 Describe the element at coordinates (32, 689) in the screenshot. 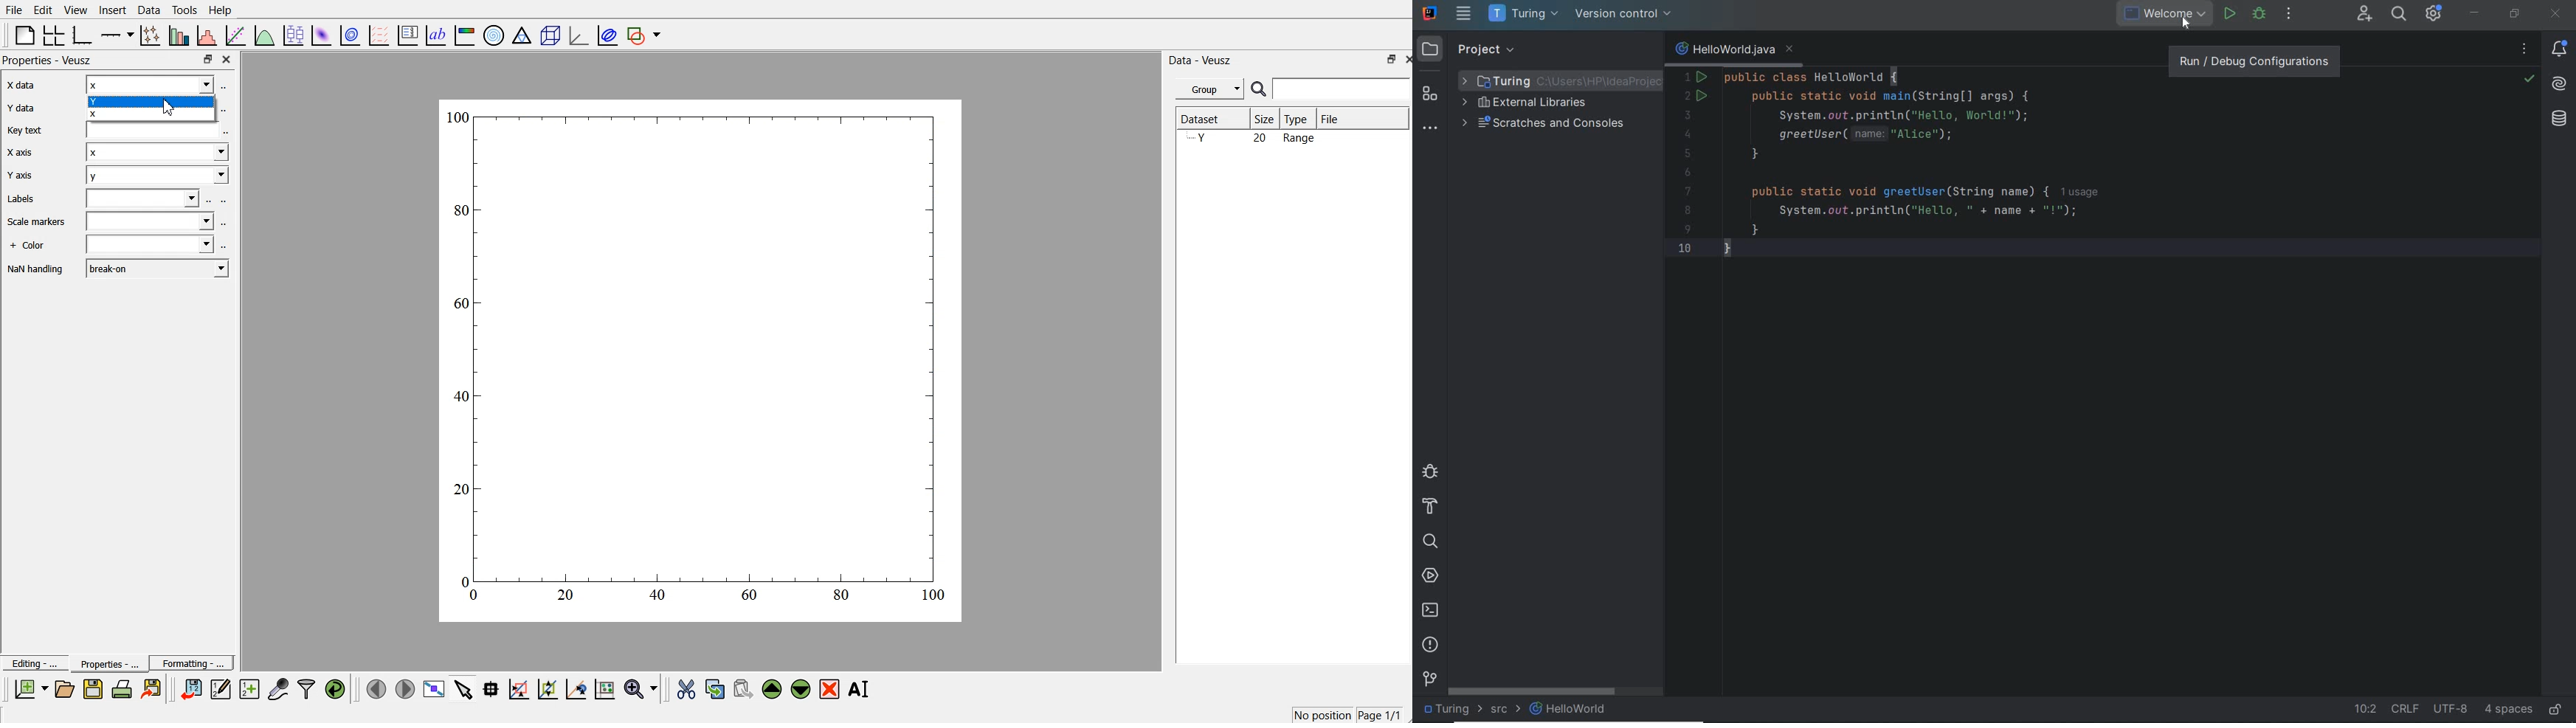

I see `New document` at that location.